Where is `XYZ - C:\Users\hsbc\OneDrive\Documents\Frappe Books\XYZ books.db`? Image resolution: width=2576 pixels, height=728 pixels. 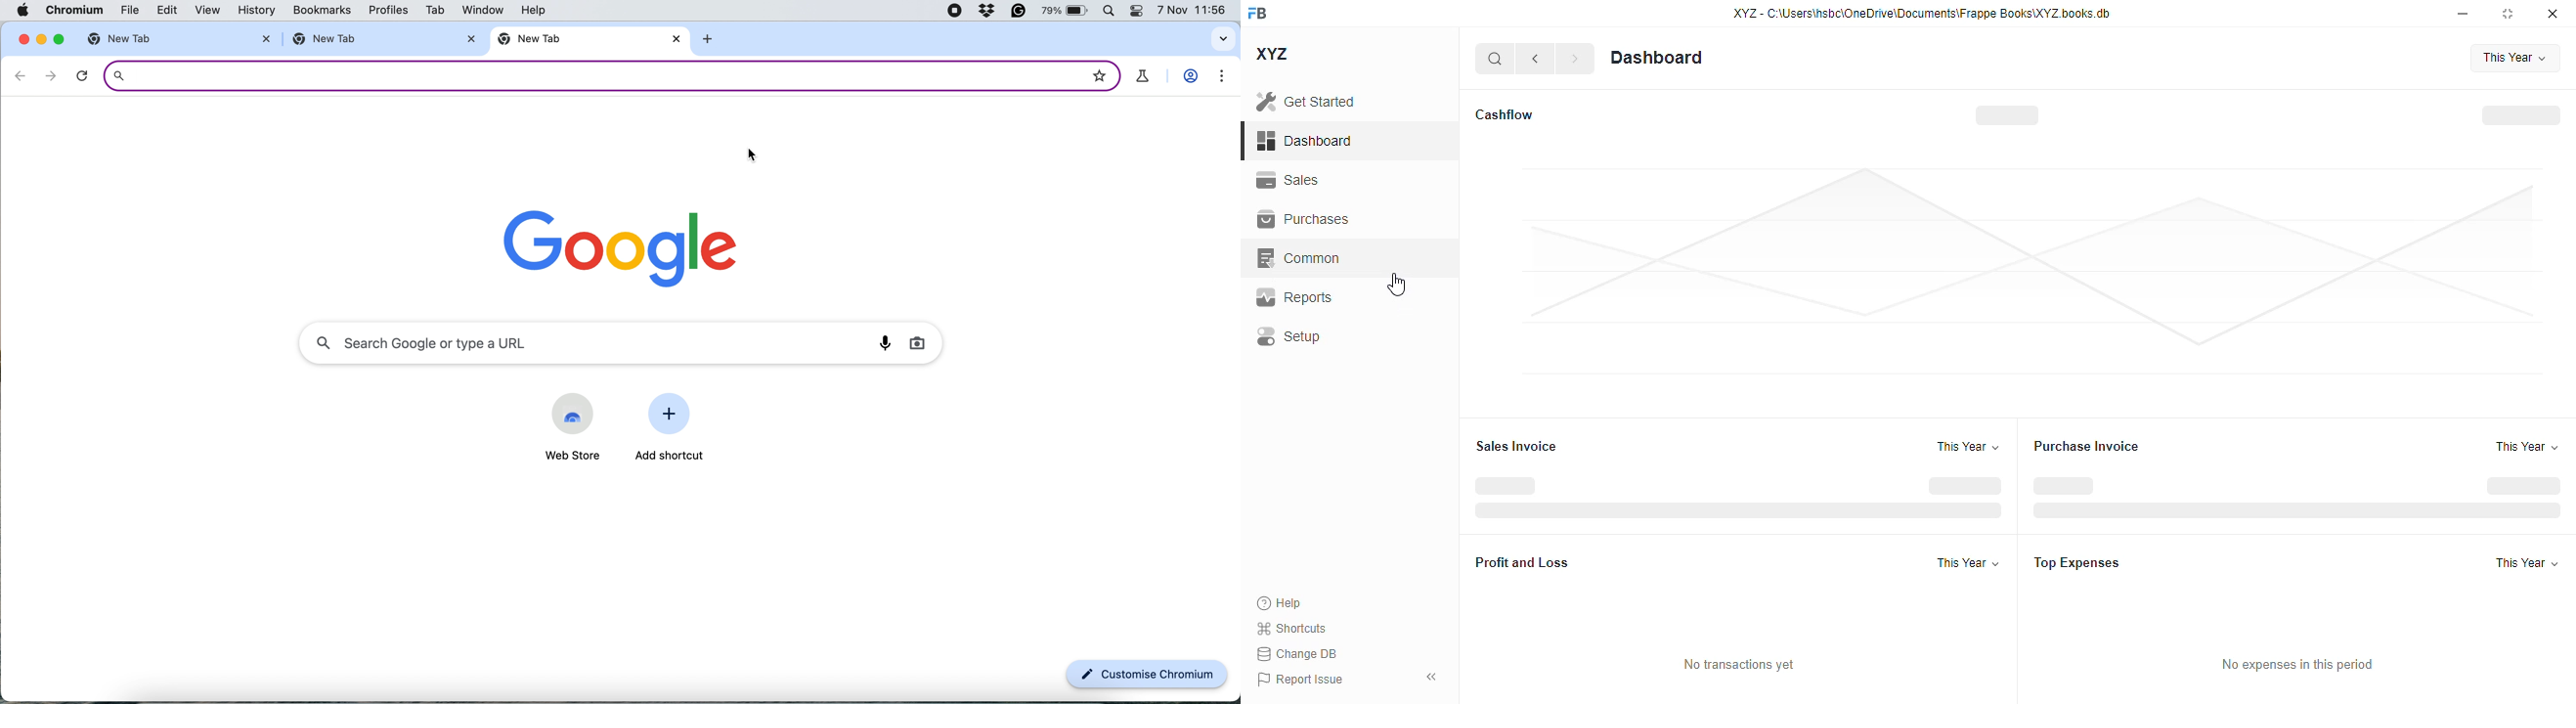 XYZ - C:\Users\hsbc\OneDrive\Documents\Frappe Books\XYZ books.db is located at coordinates (1922, 13).